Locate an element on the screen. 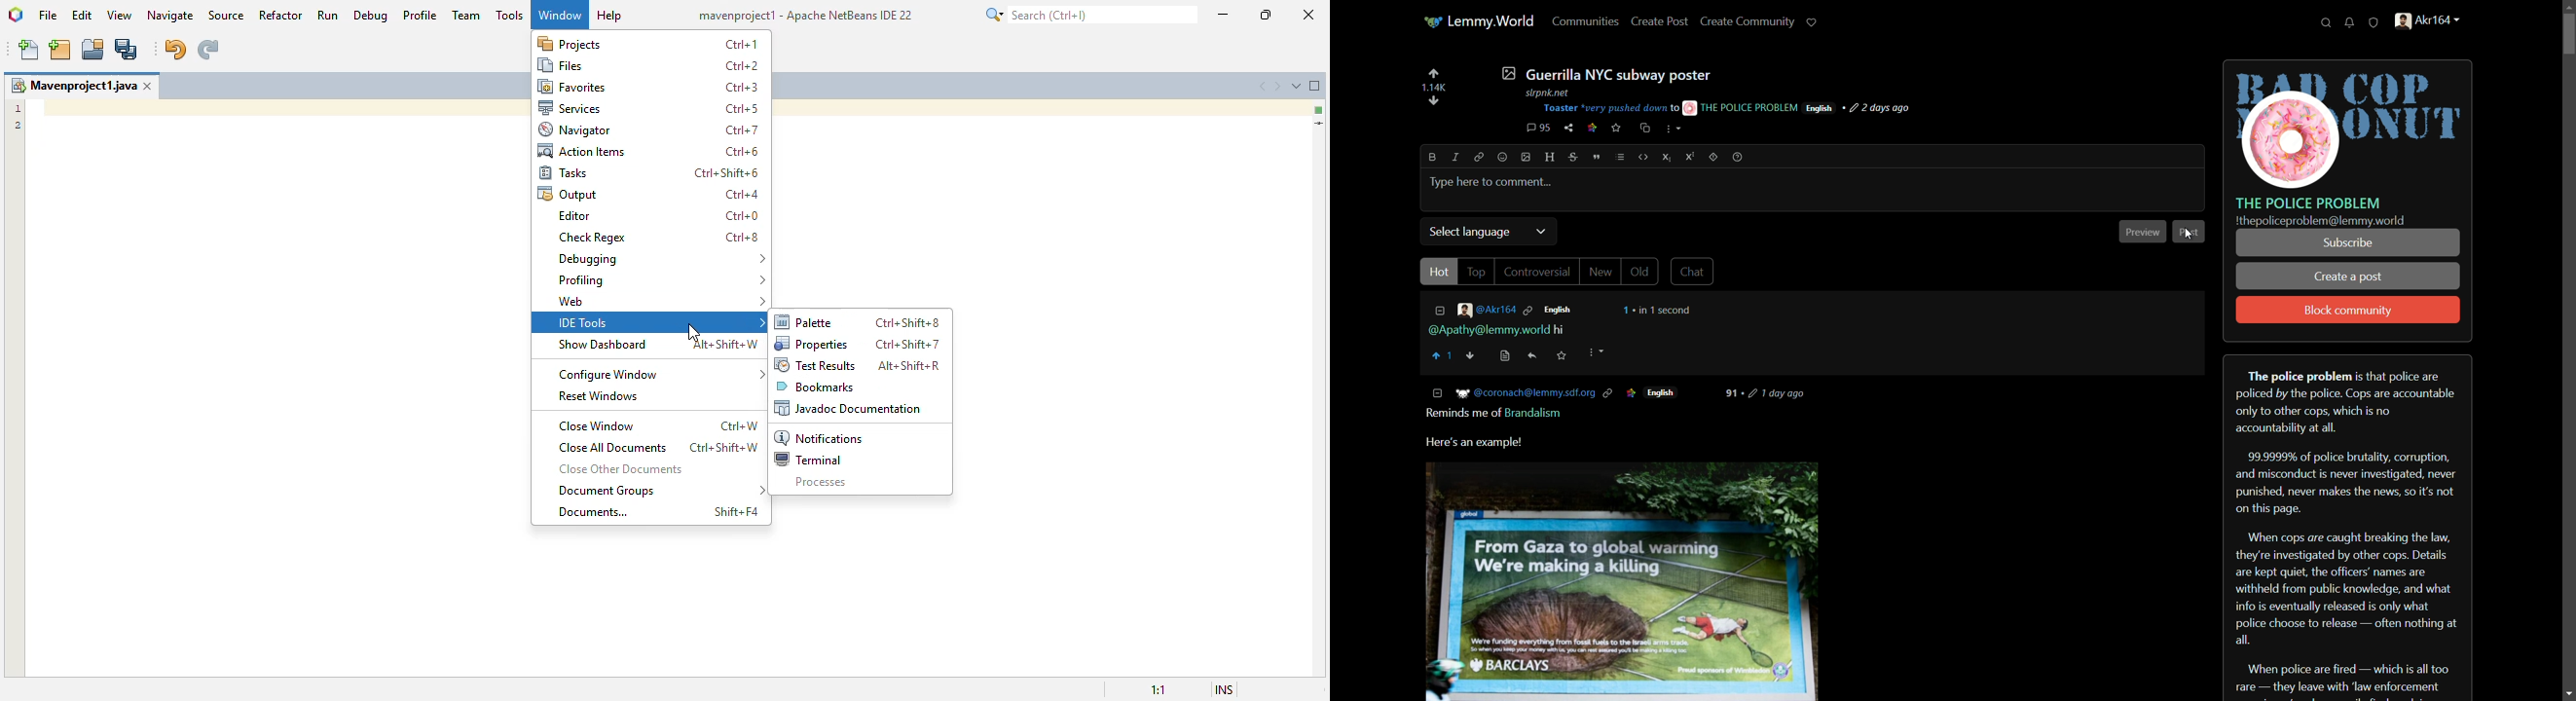 Image resolution: width=2576 pixels, height=728 pixels. run is located at coordinates (327, 15).